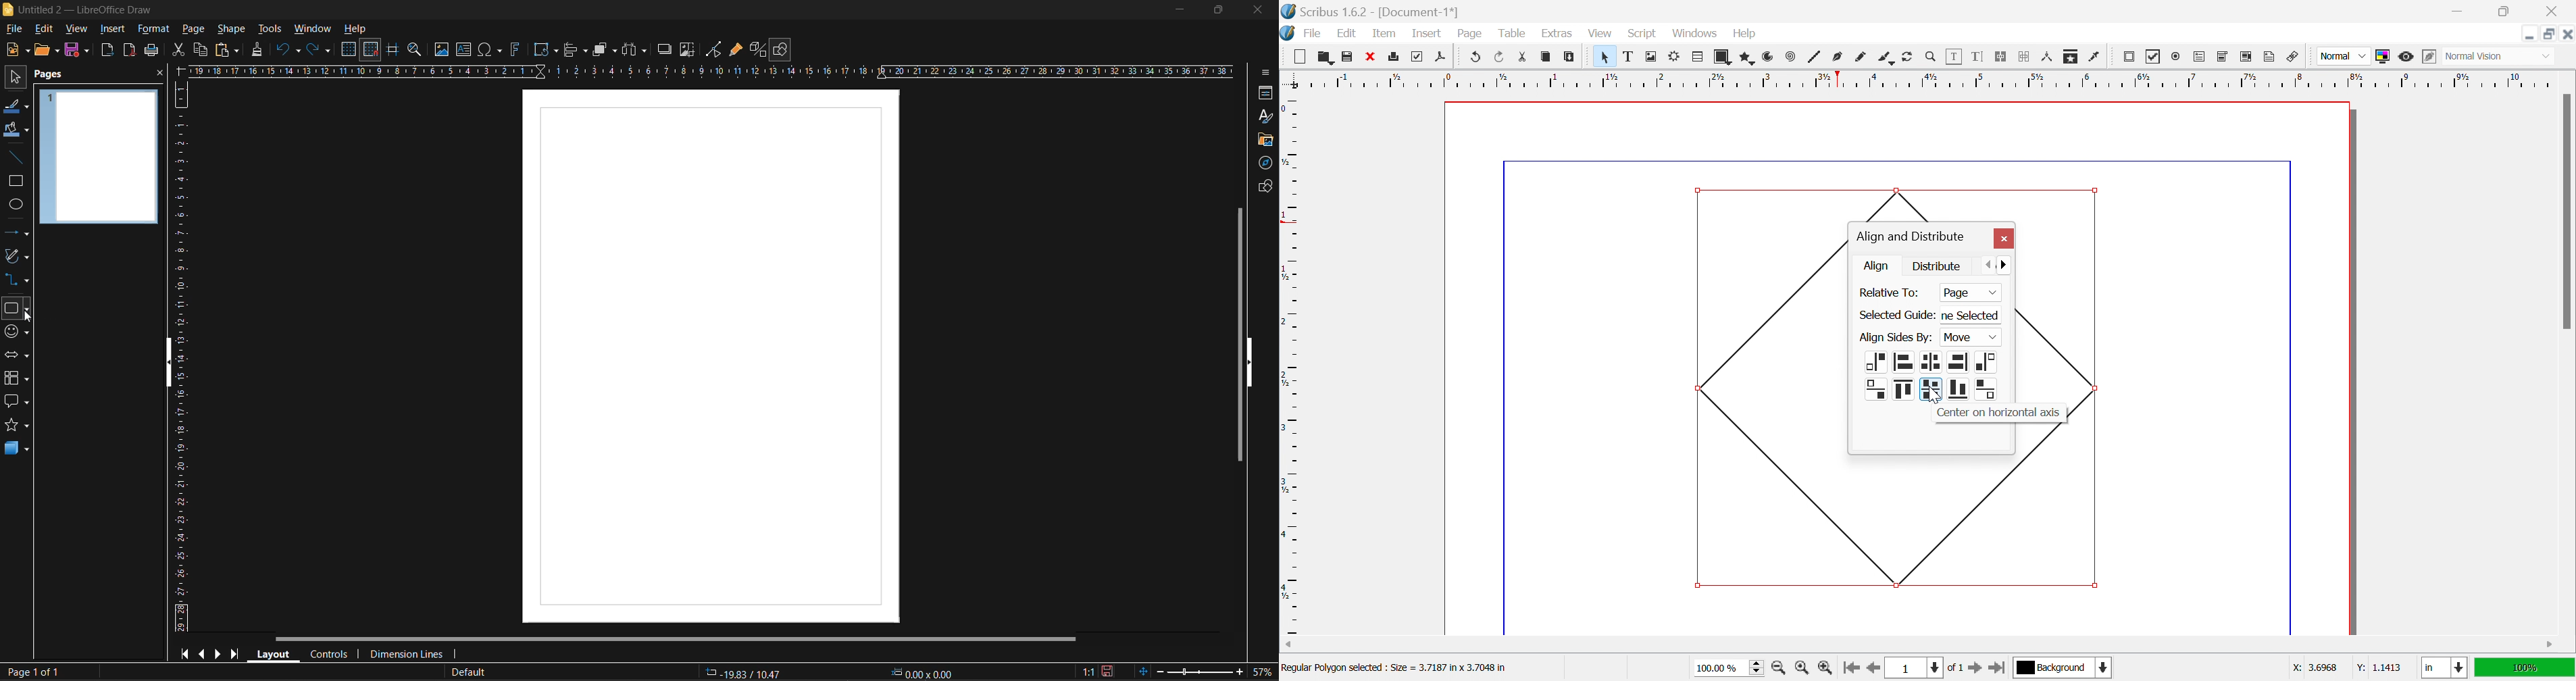 The height and width of the screenshot is (700, 2576). I want to click on dimension lines, so click(406, 655).